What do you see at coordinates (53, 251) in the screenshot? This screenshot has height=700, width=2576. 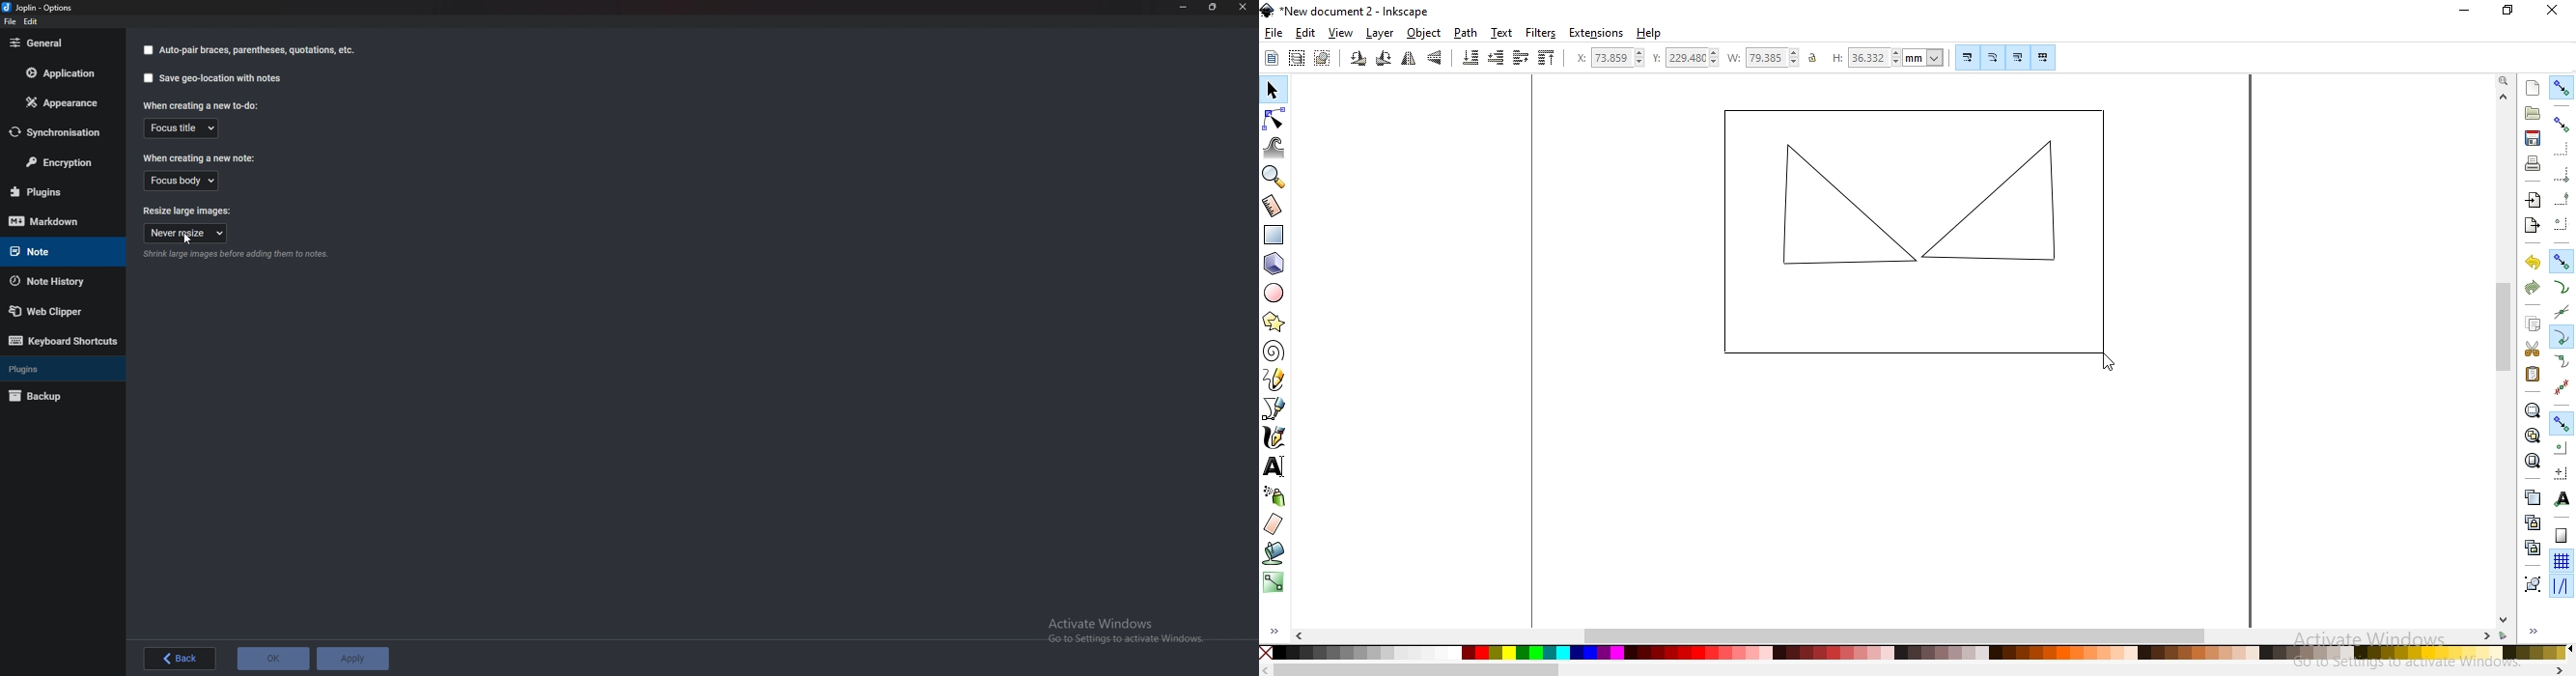 I see `note` at bounding box center [53, 251].